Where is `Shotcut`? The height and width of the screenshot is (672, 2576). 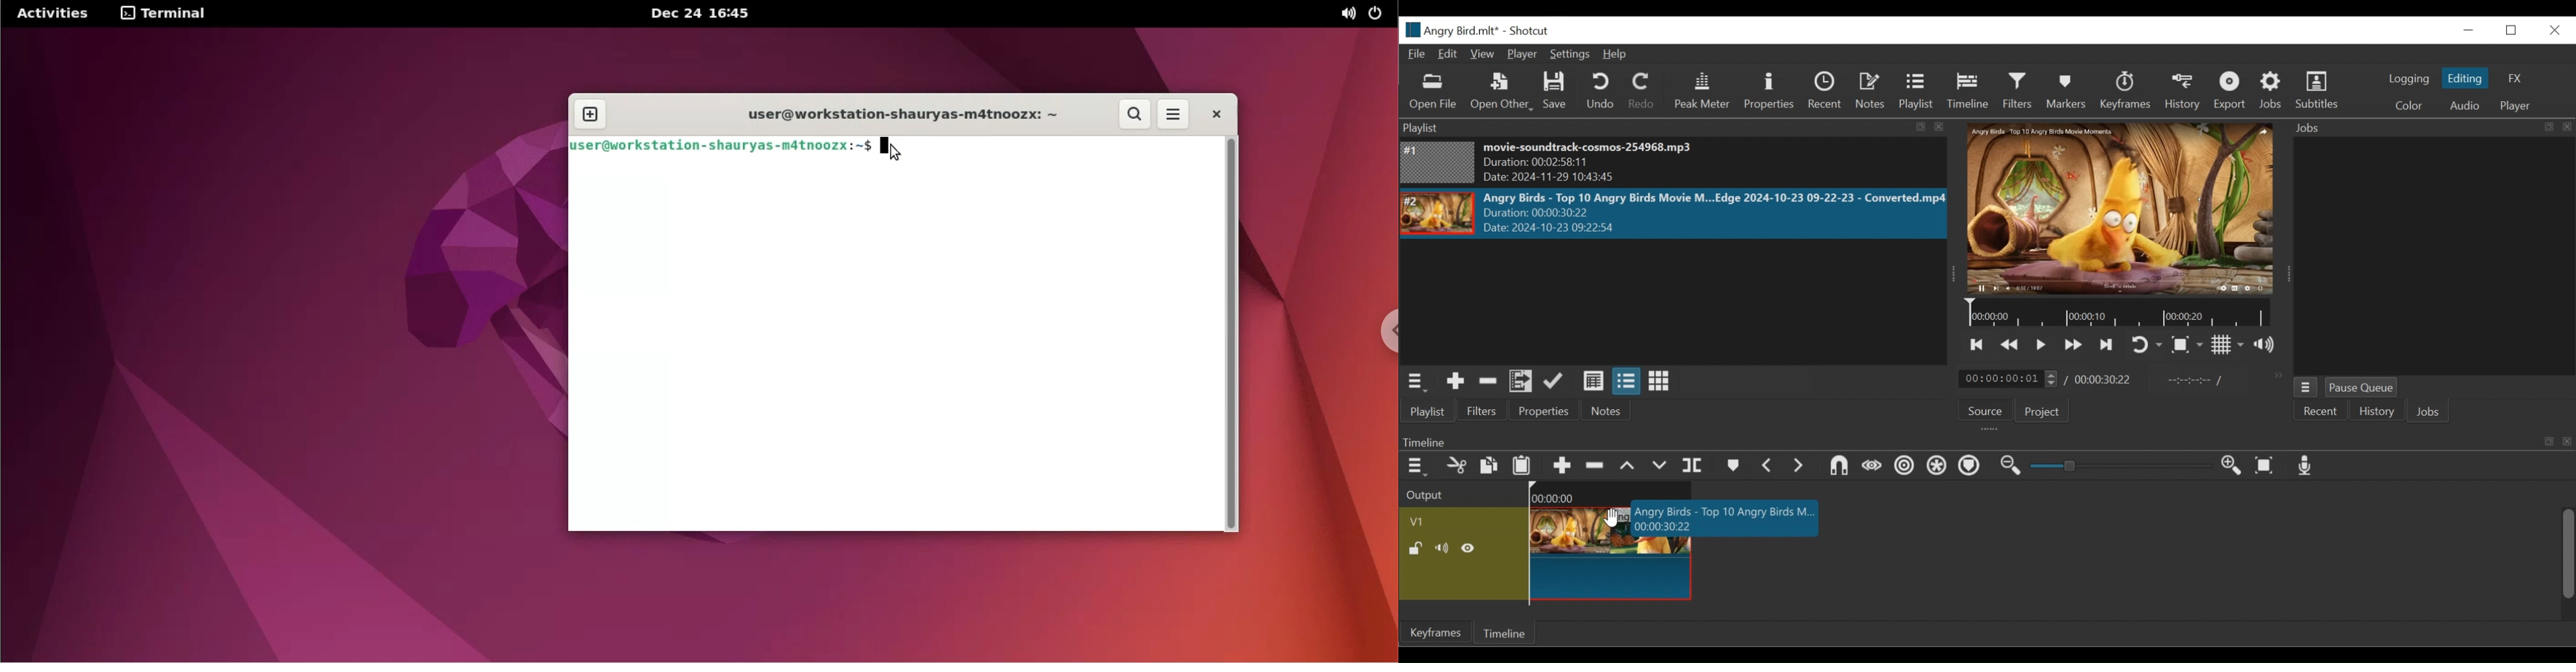
Shotcut is located at coordinates (1532, 31).